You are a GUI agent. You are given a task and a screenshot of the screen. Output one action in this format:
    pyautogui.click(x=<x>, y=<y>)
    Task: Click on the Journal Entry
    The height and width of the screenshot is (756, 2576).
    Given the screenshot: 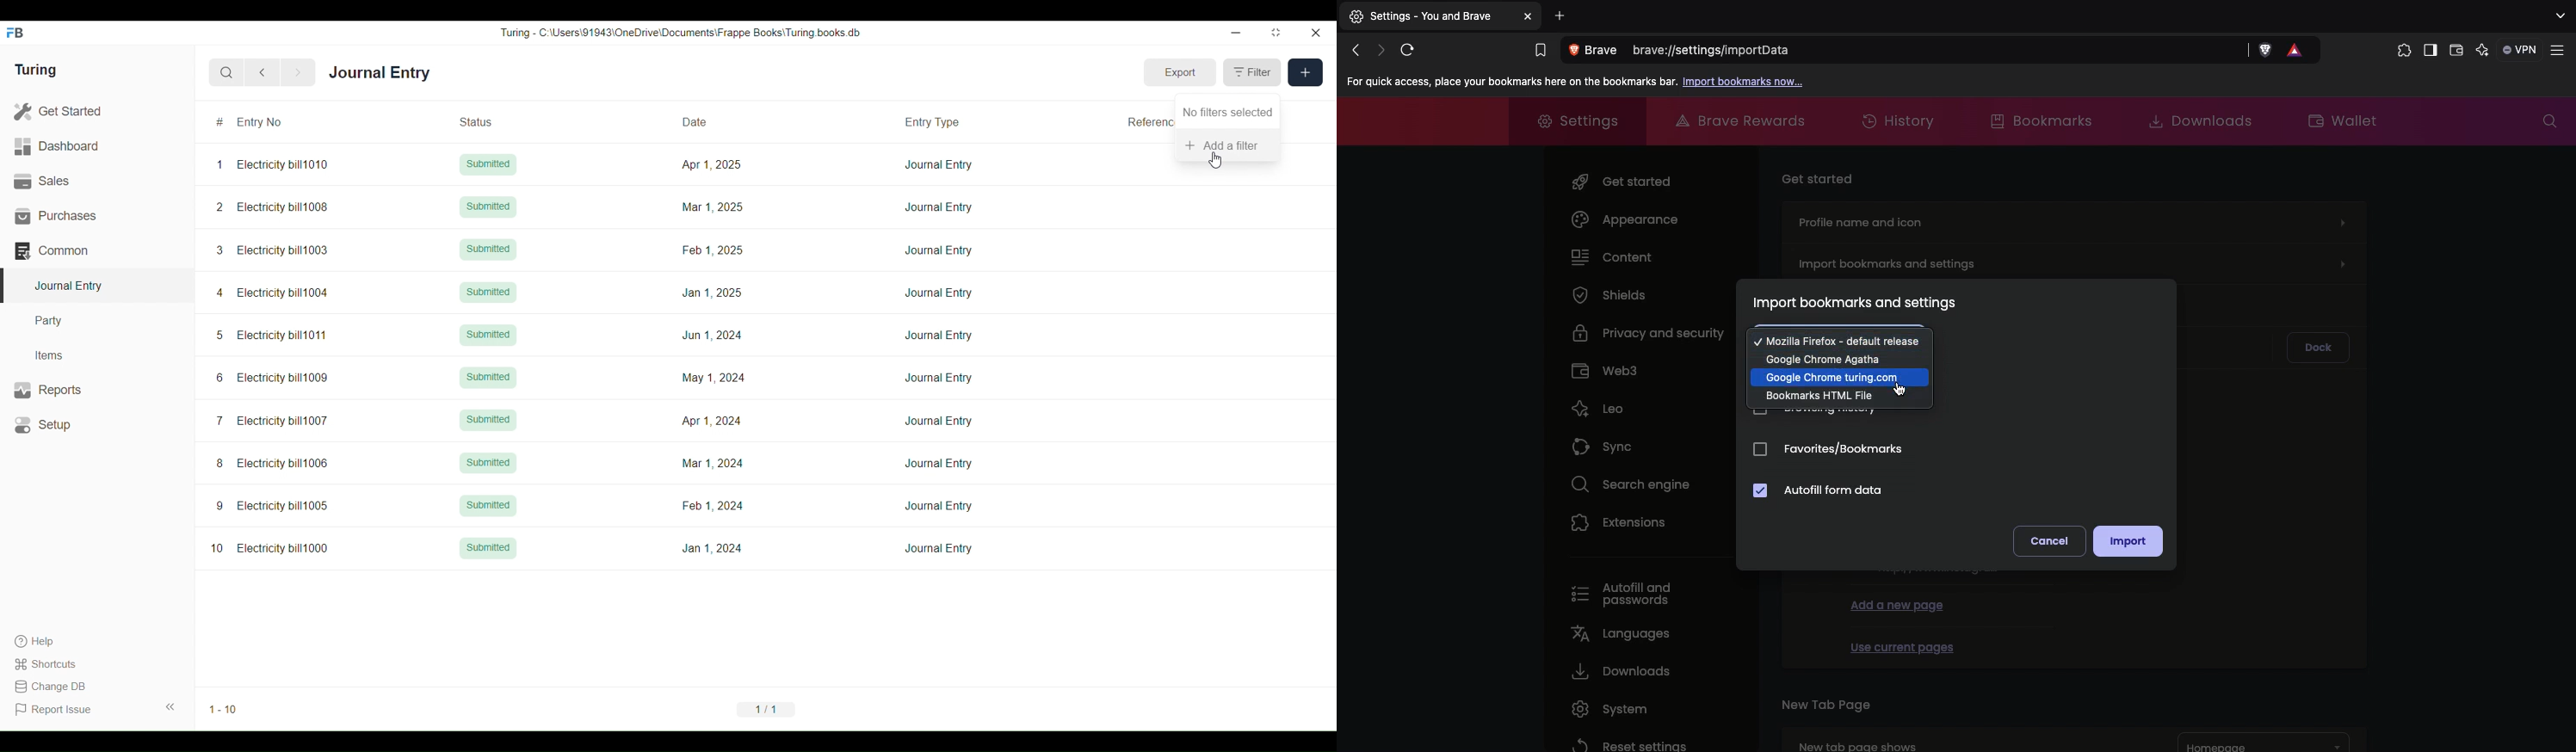 What is the action you would take?
    pyautogui.click(x=939, y=292)
    